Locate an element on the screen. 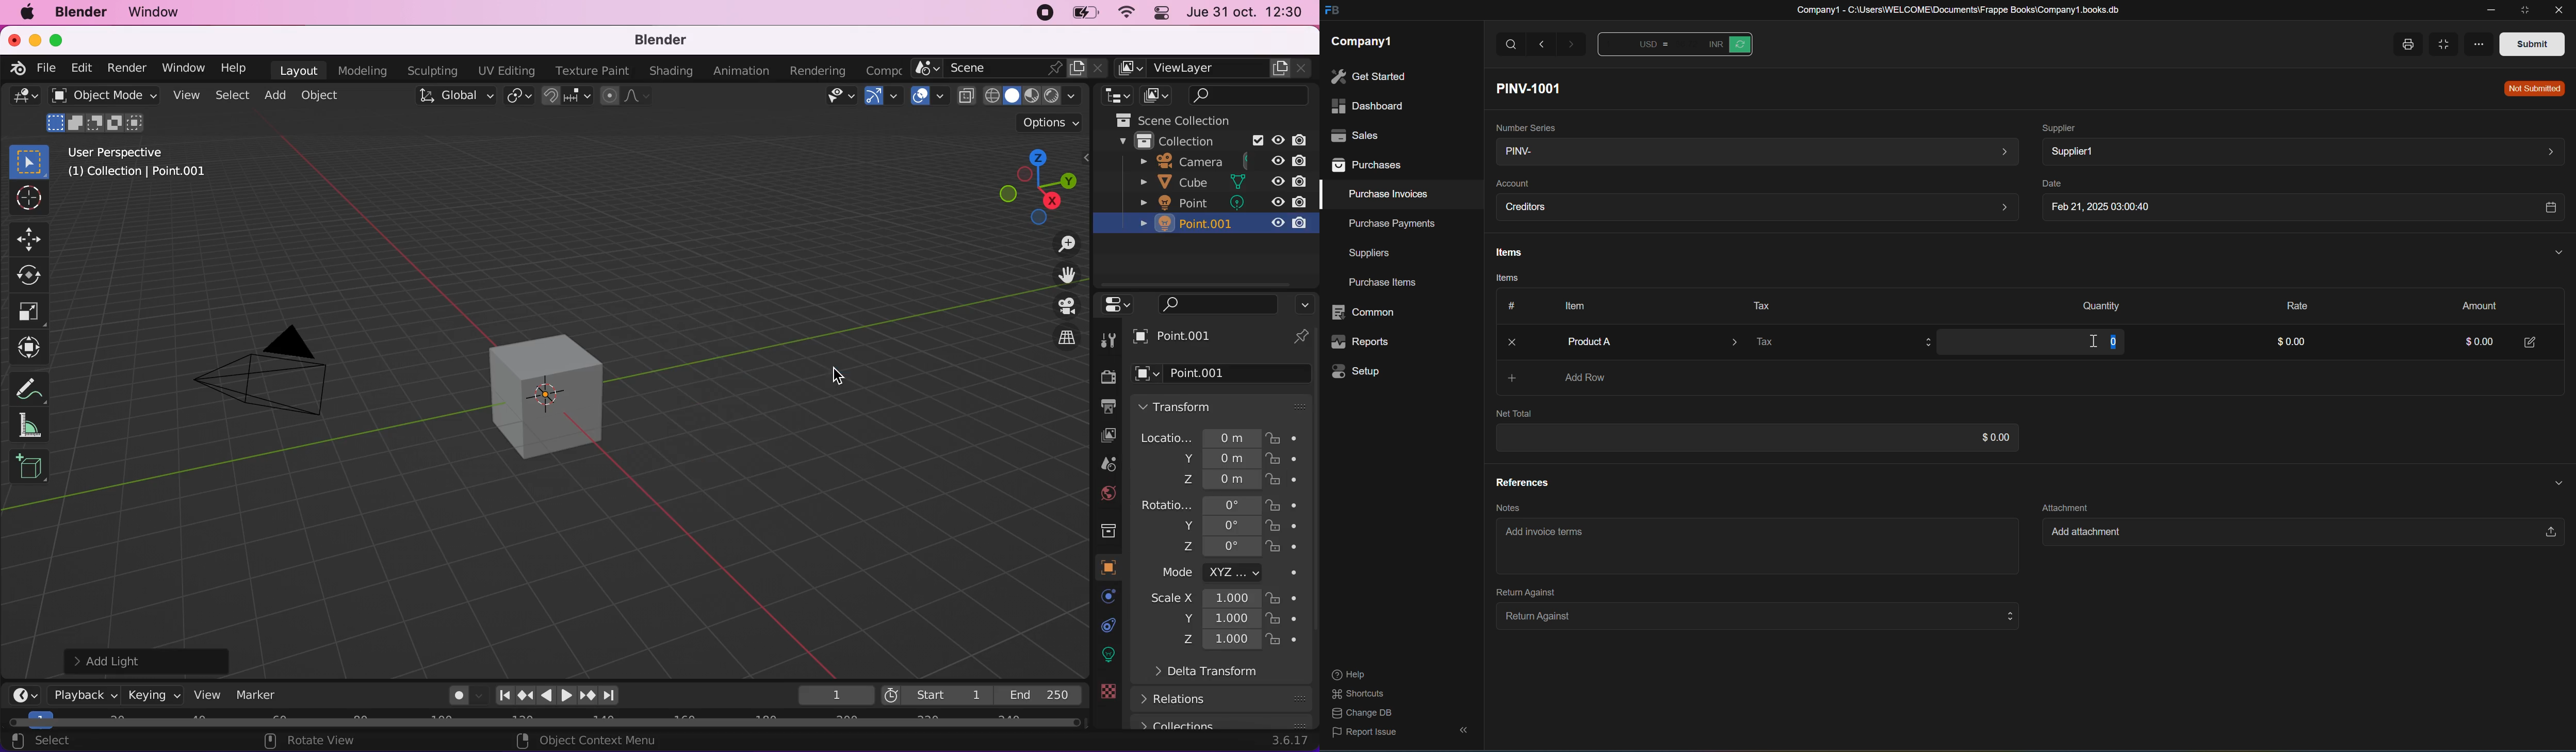  0 is located at coordinates (2111, 340).